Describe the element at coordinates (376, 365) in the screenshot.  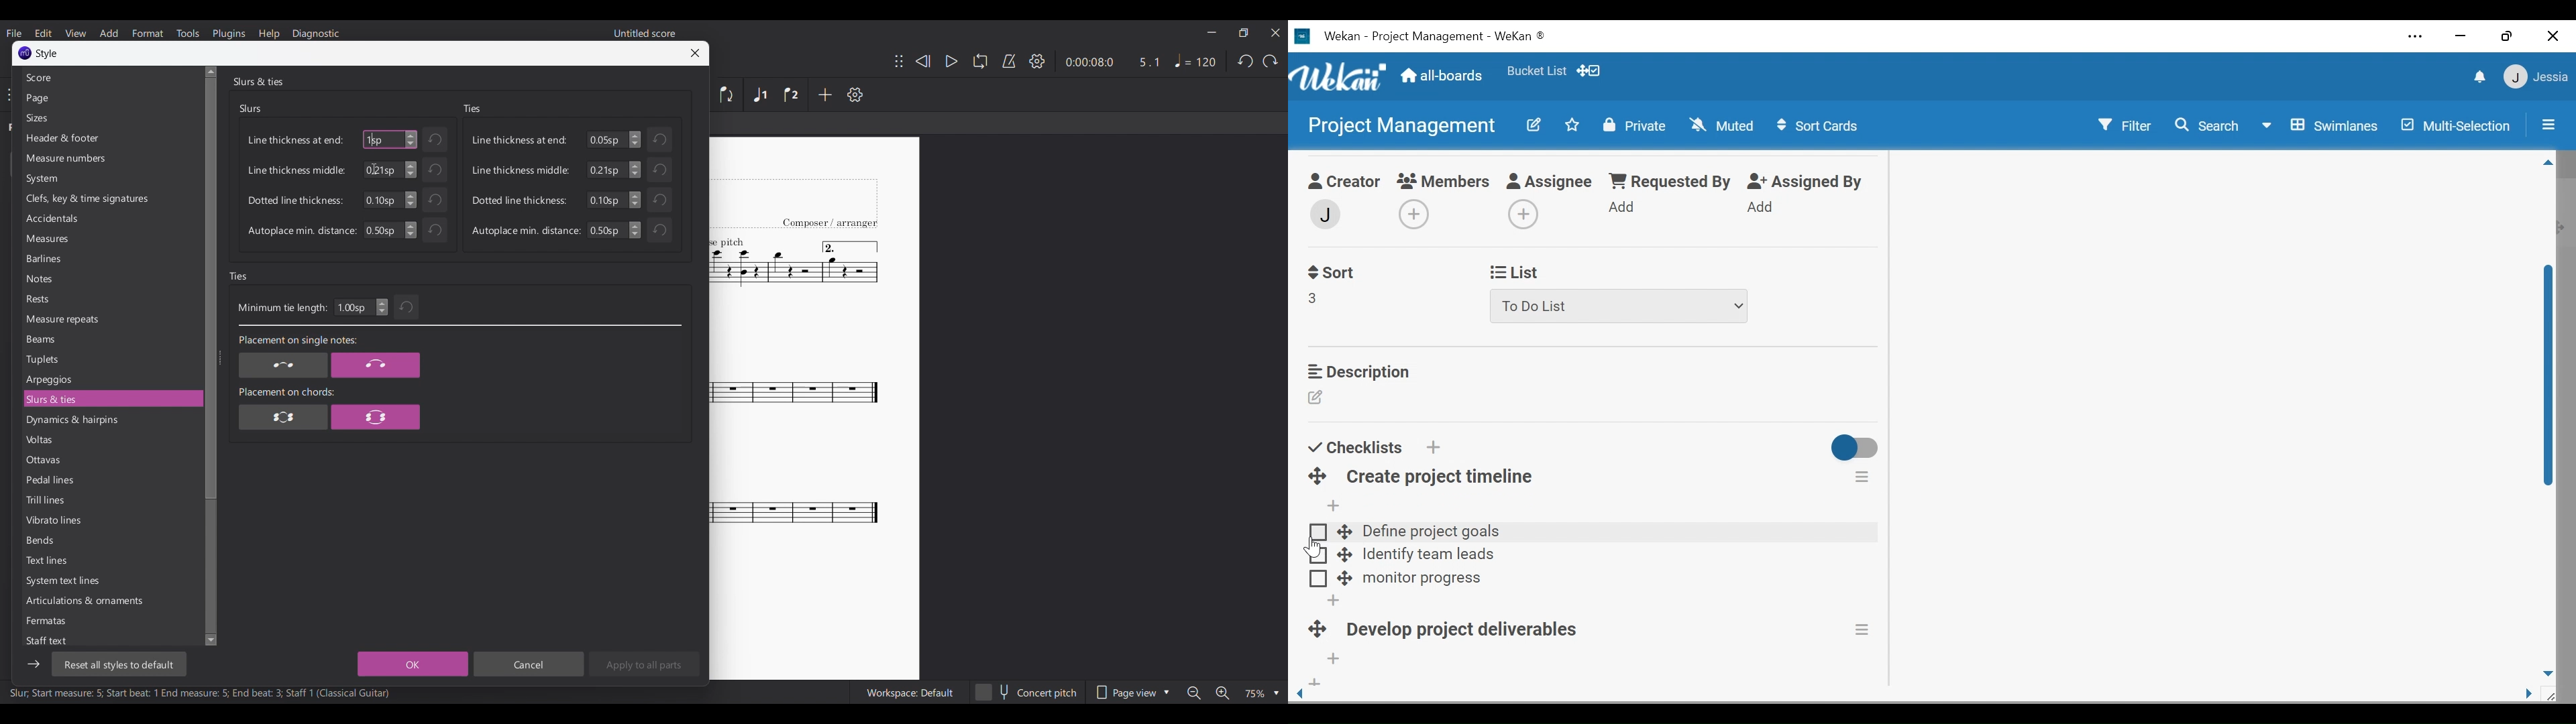
I see `Placement on single note option 2` at that location.